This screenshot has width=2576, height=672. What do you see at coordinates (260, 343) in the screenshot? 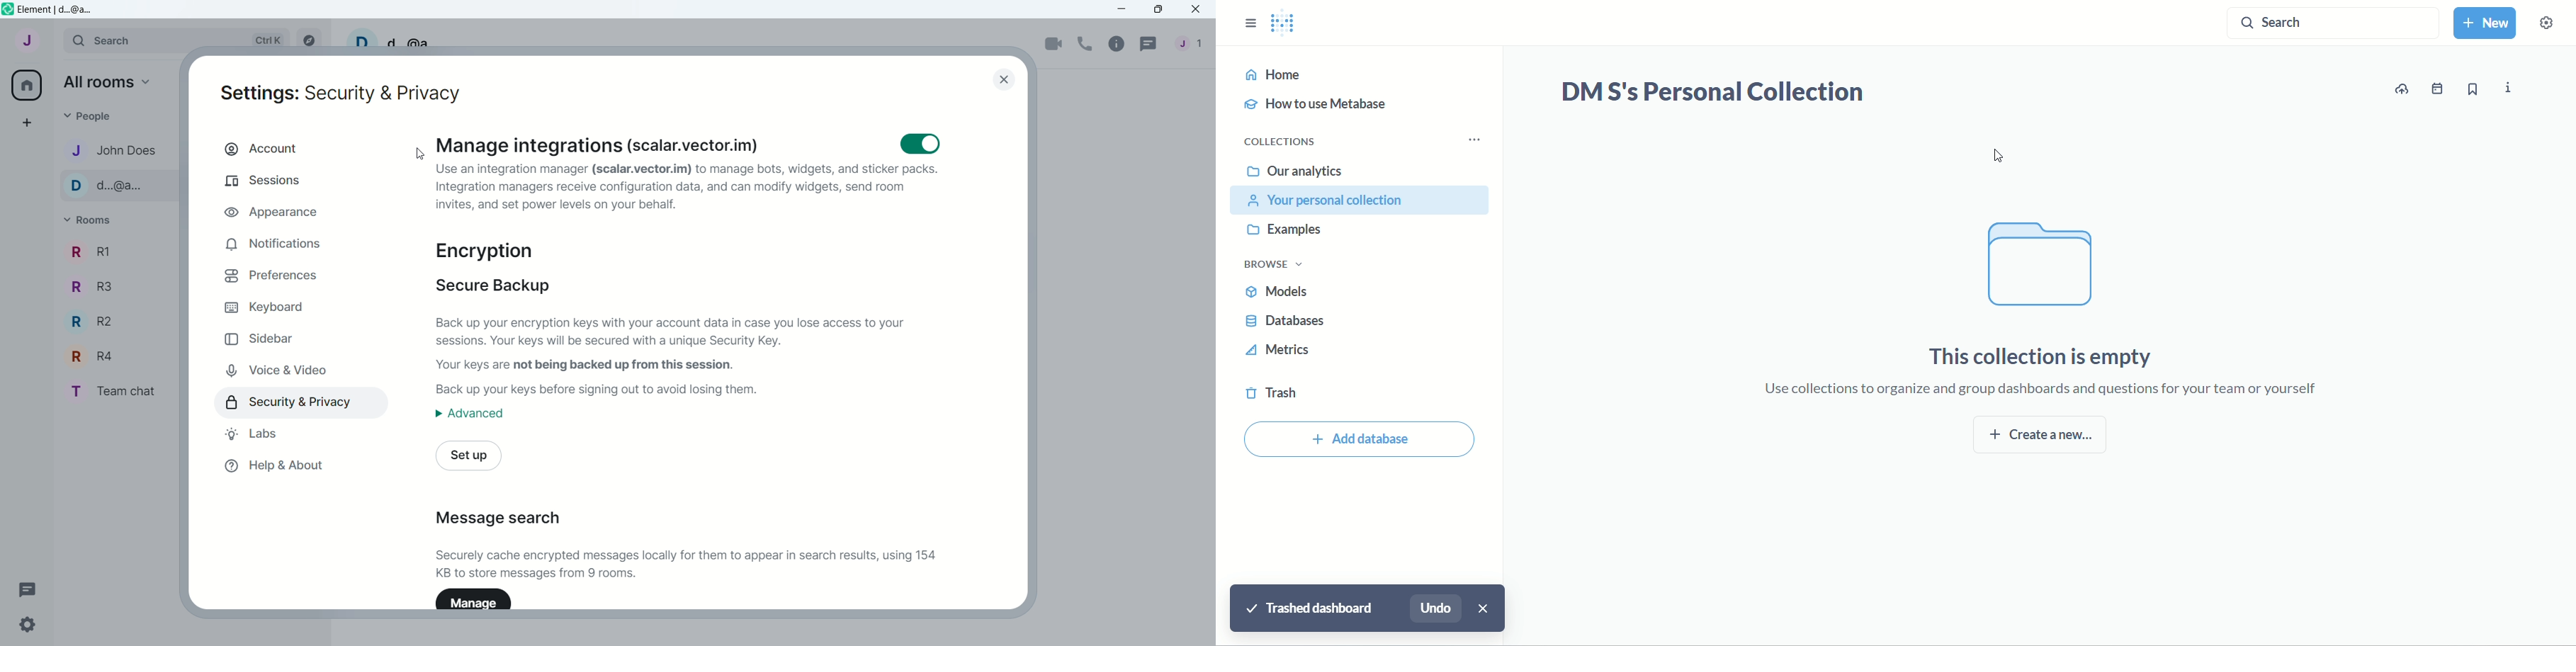
I see `sidebar` at bounding box center [260, 343].